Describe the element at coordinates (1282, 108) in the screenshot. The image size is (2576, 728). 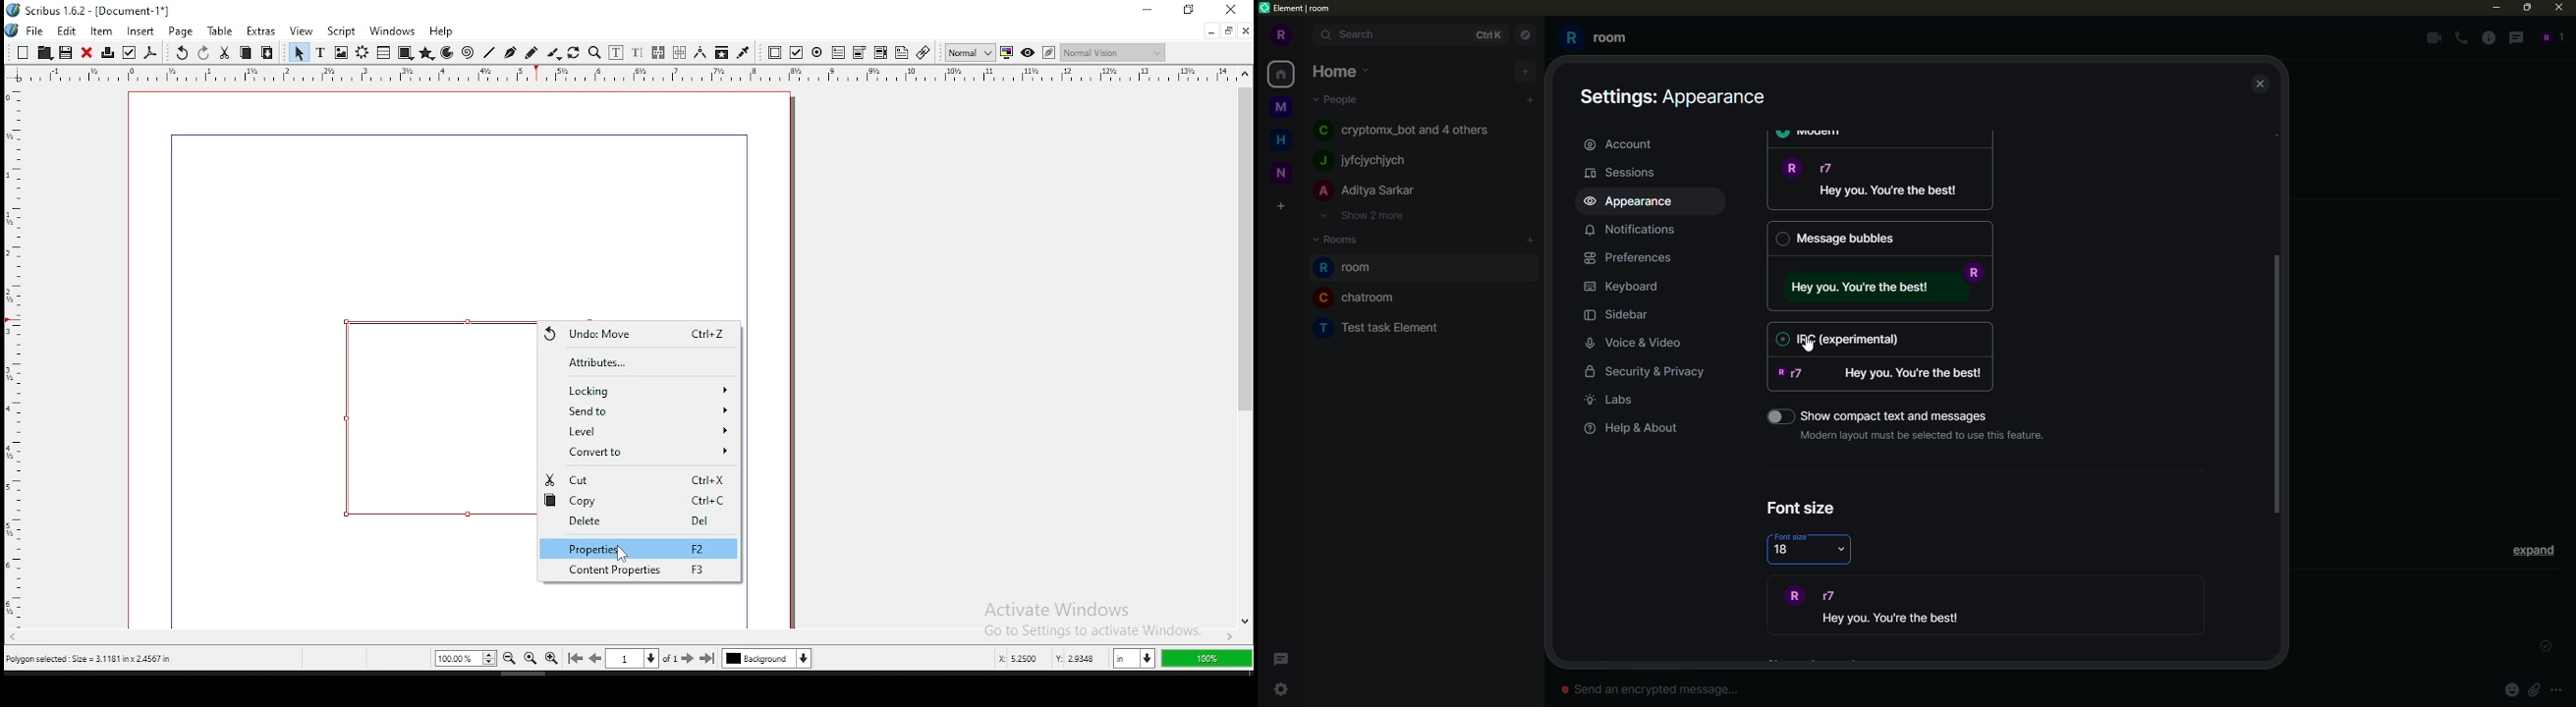
I see `space` at that location.